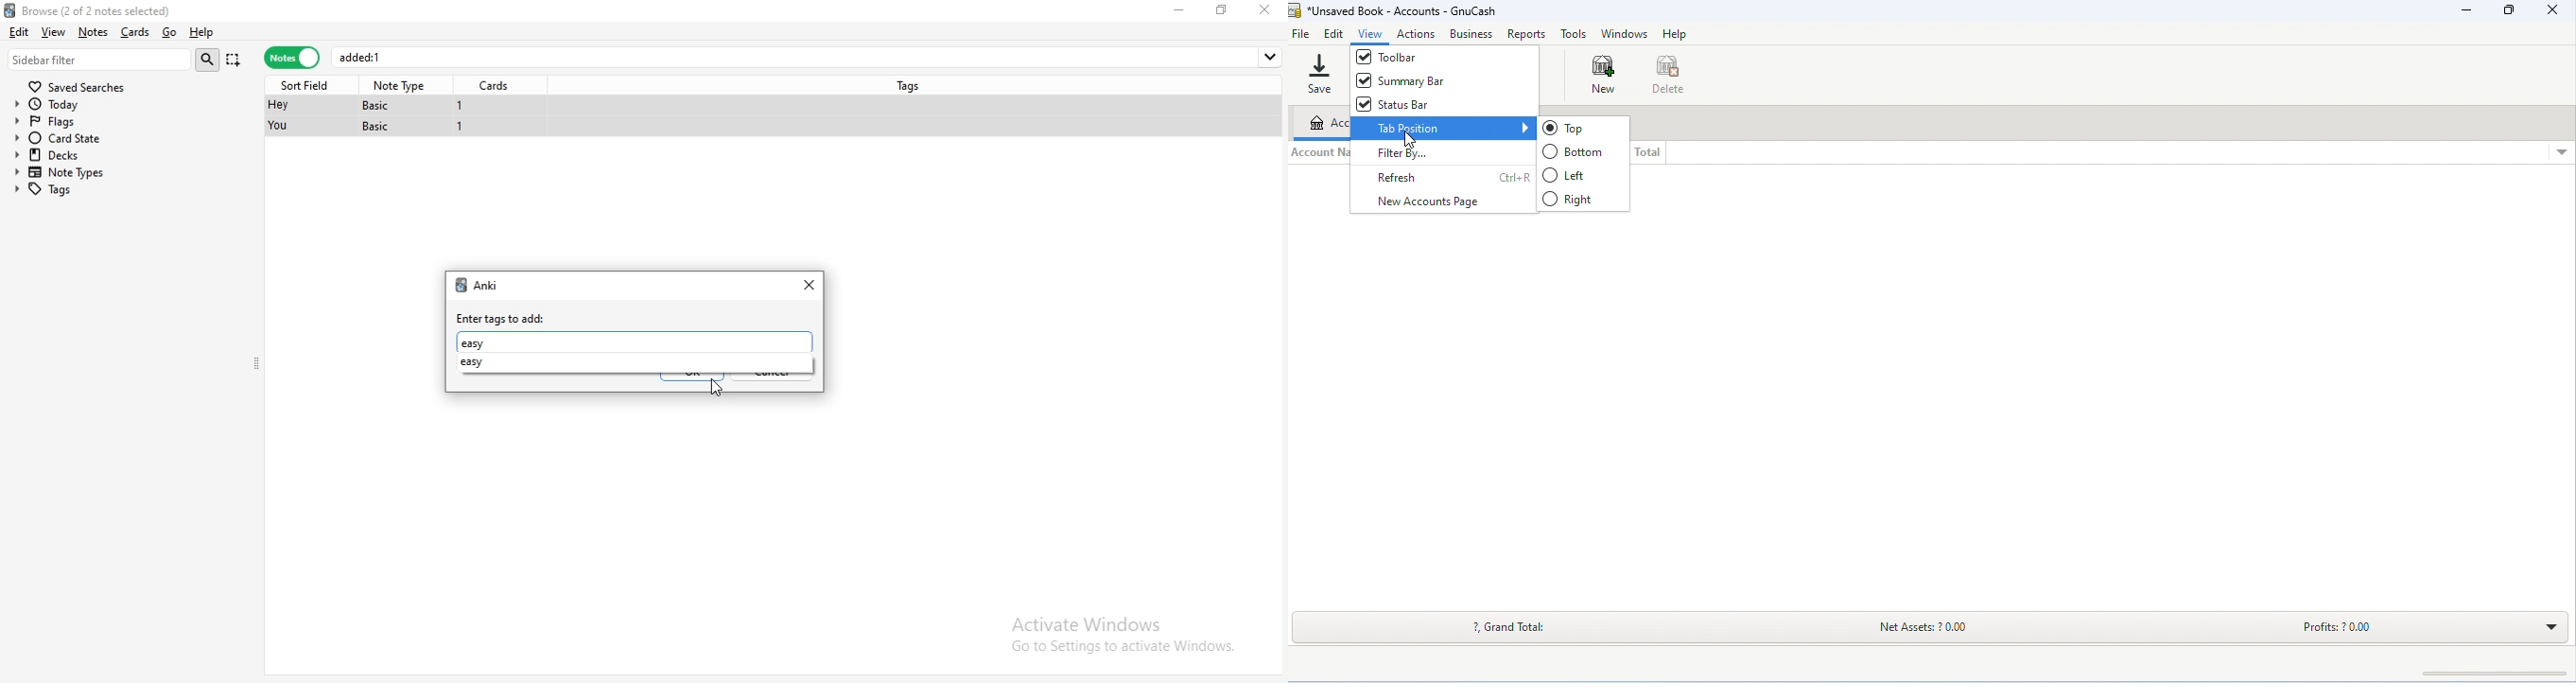 This screenshot has height=700, width=2576. I want to click on edit, so click(18, 30).